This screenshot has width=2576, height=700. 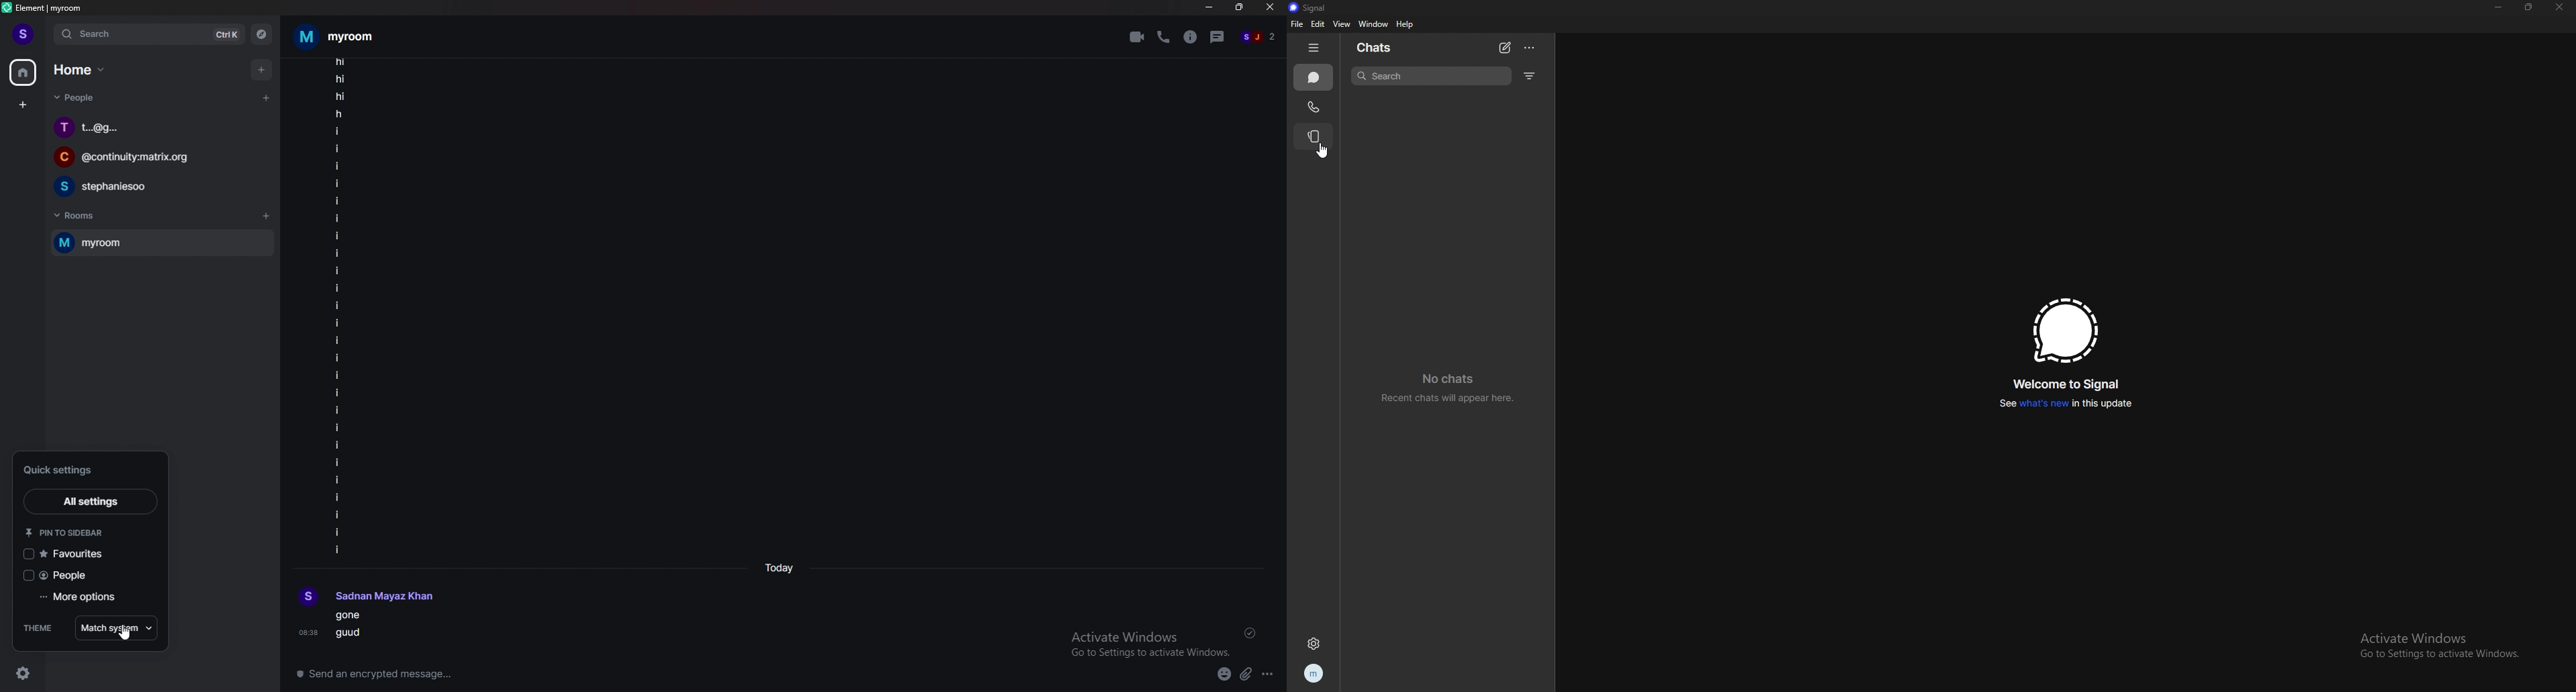 What do you see at coordinates (78, 97) in the screenshot?
I see `people` at bounding box center [78, 97].